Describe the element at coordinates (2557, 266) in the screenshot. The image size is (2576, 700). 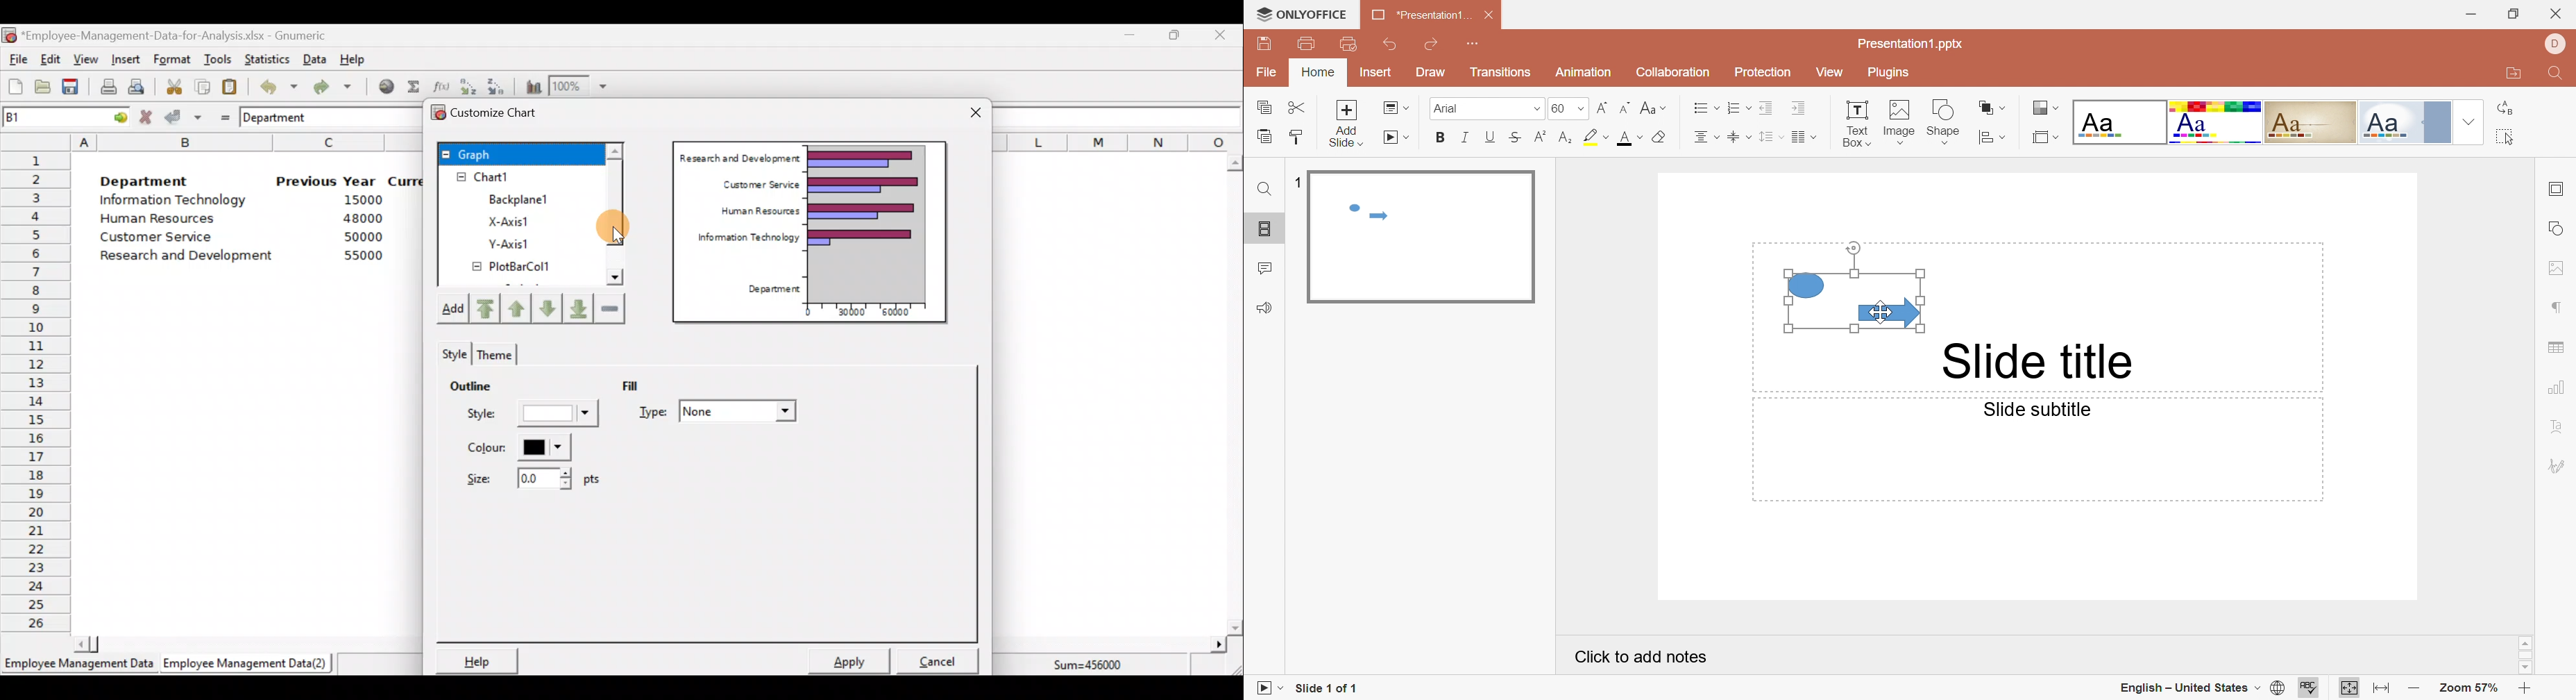
I see `image settings` at that location.